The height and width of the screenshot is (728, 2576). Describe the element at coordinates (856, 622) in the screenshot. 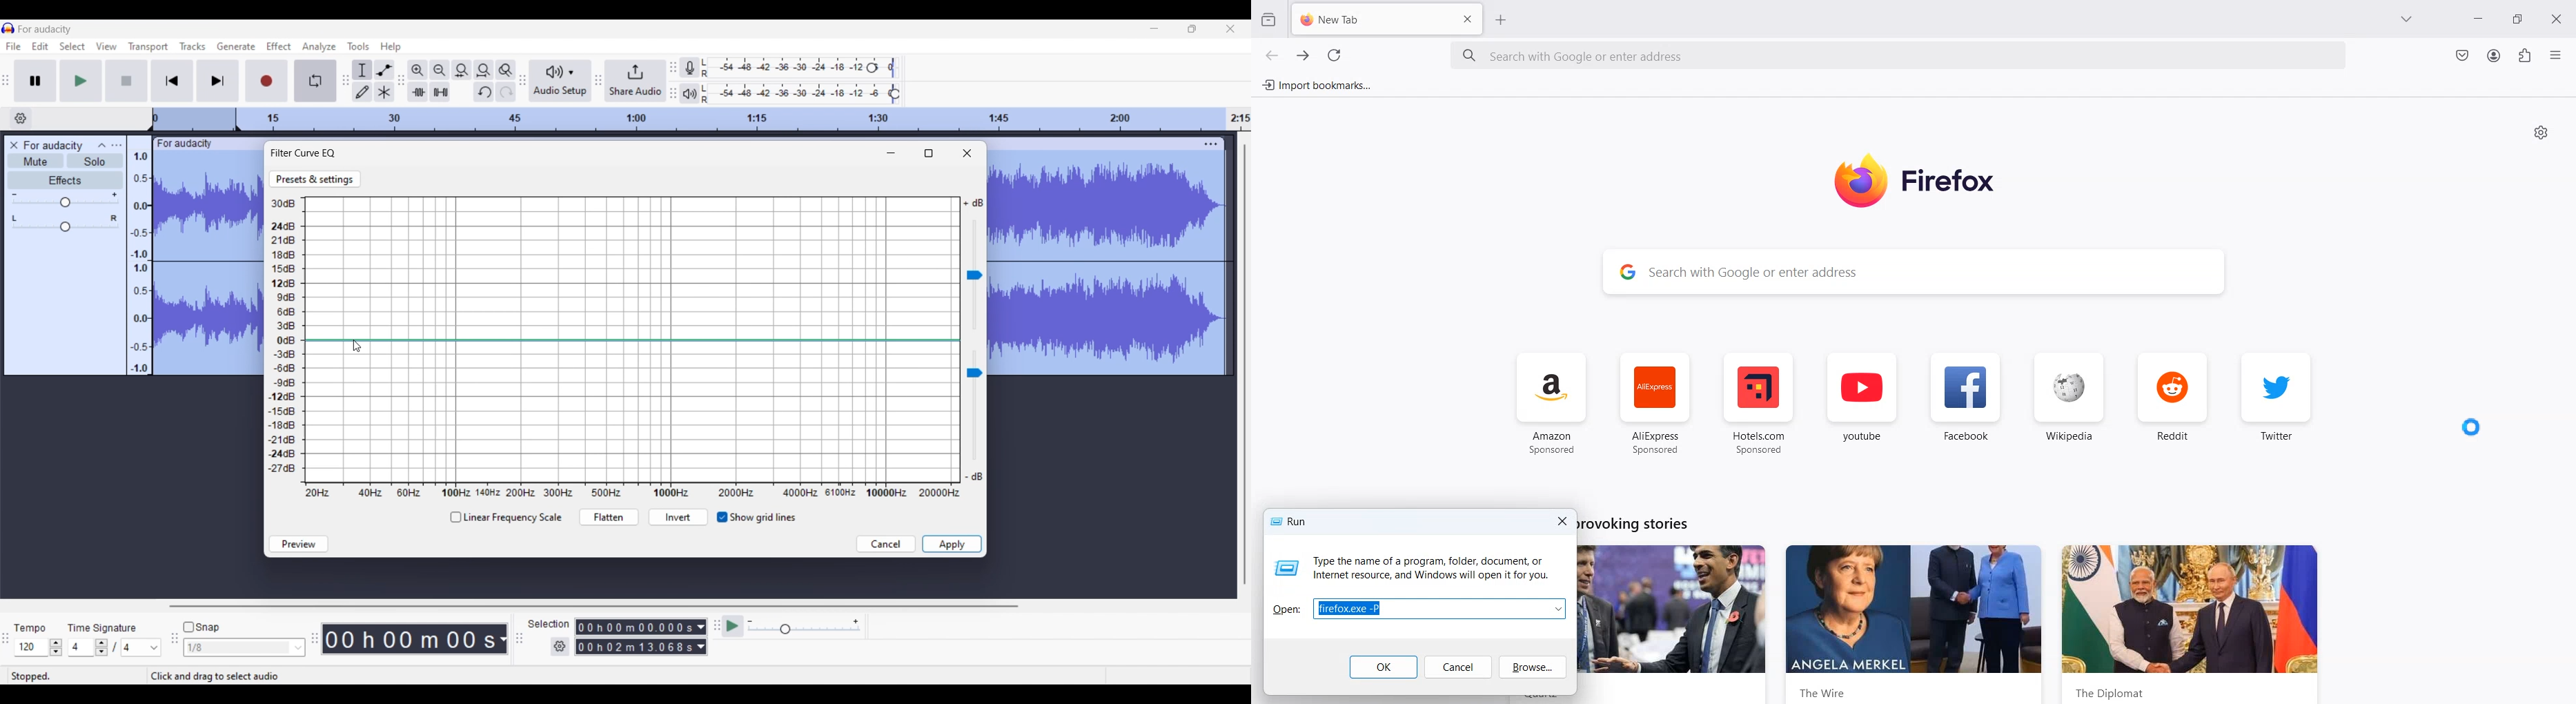

I see `Max. playback speed` at that location.